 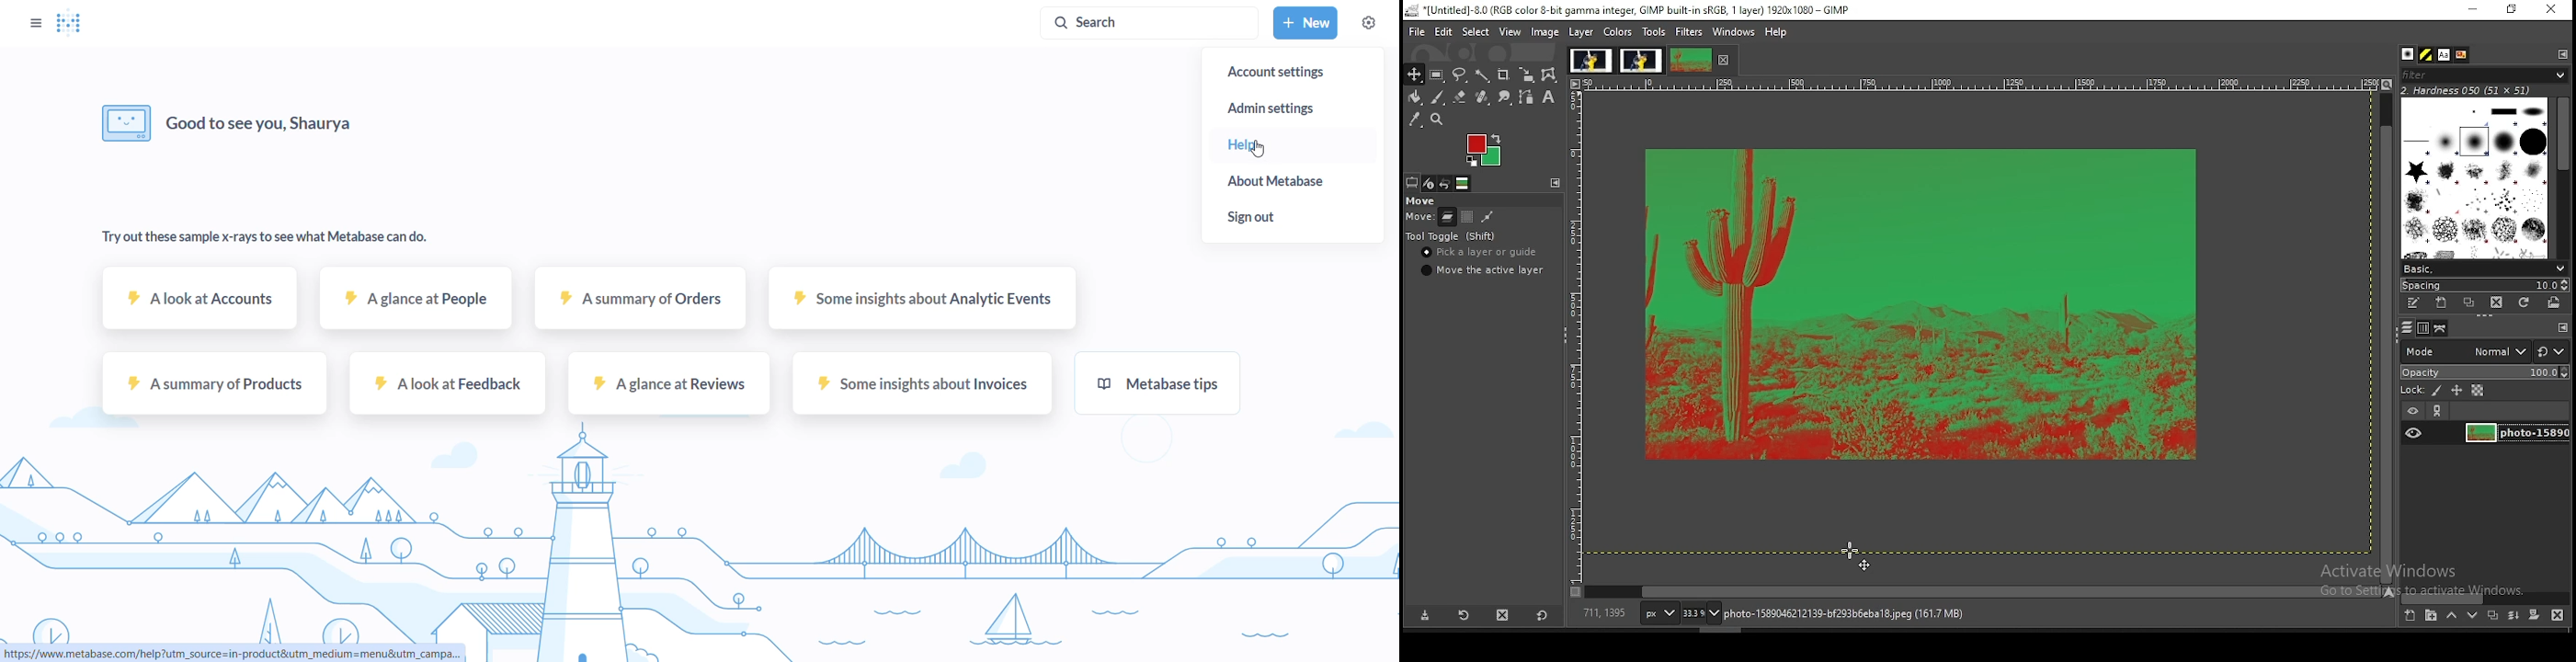 I want to click on A summary of Orders sample, so click(x=640, y=305).